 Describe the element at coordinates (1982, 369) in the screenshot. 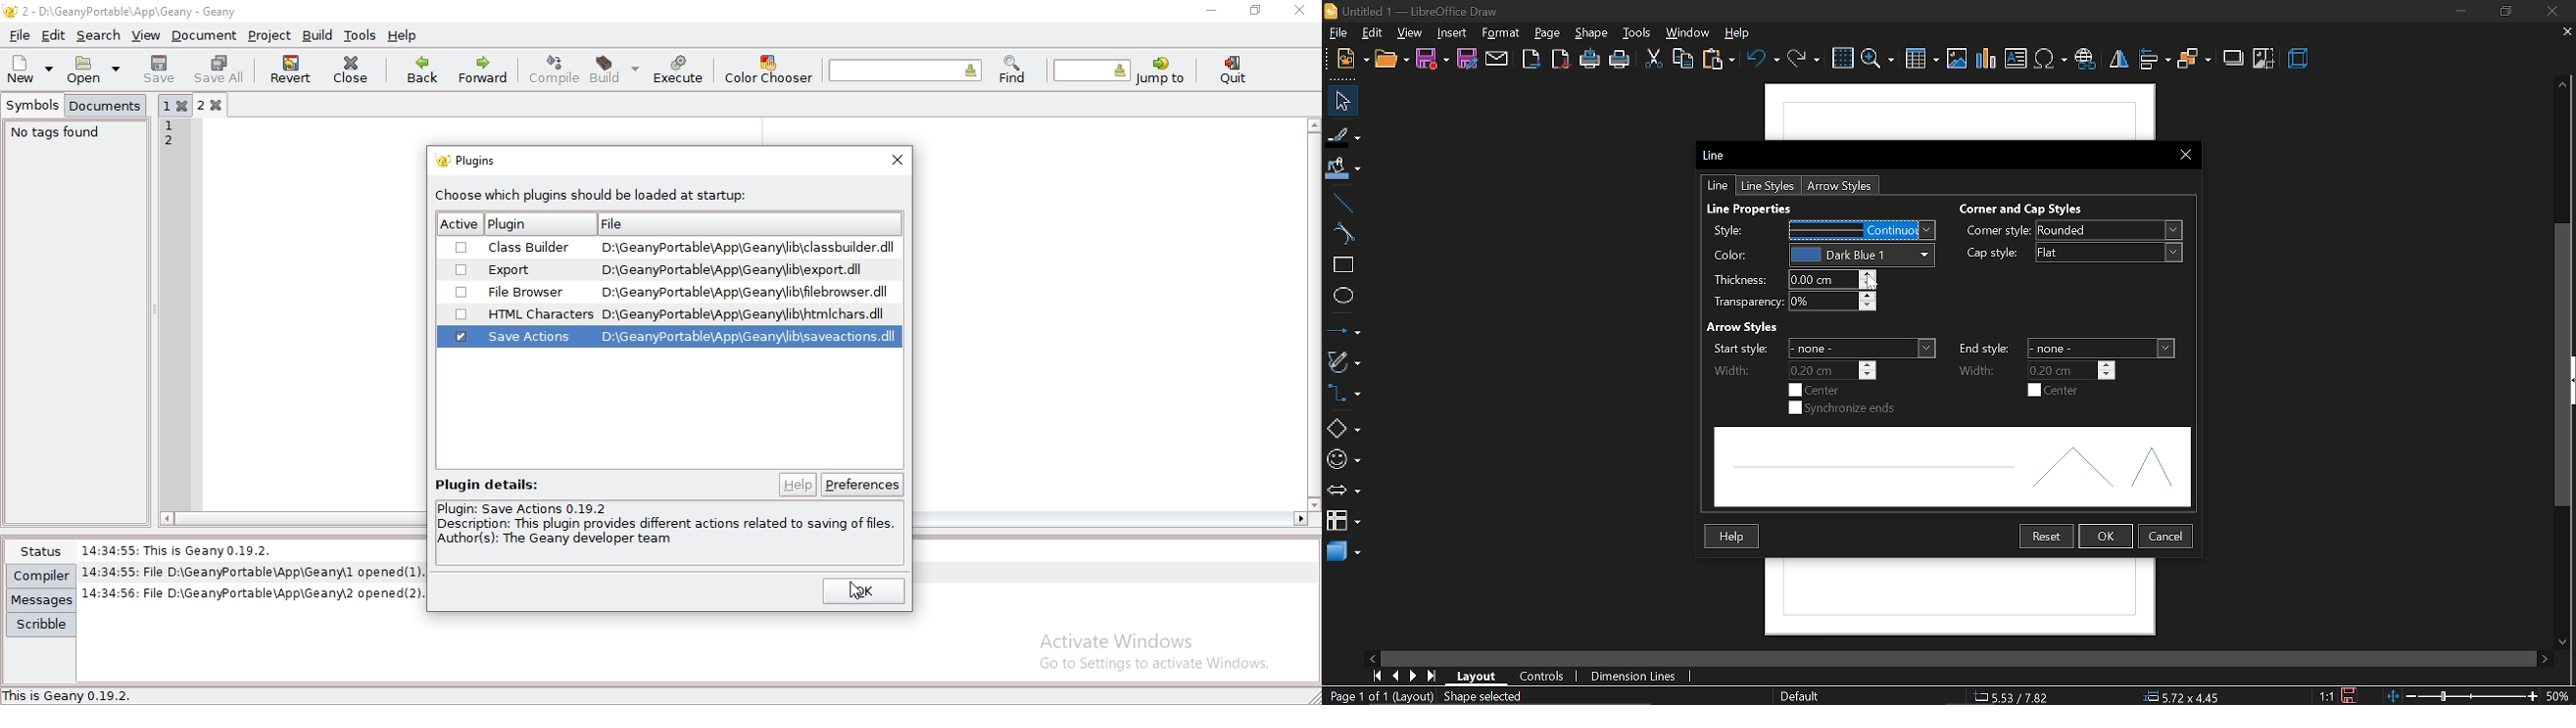

I see `width` at that location.